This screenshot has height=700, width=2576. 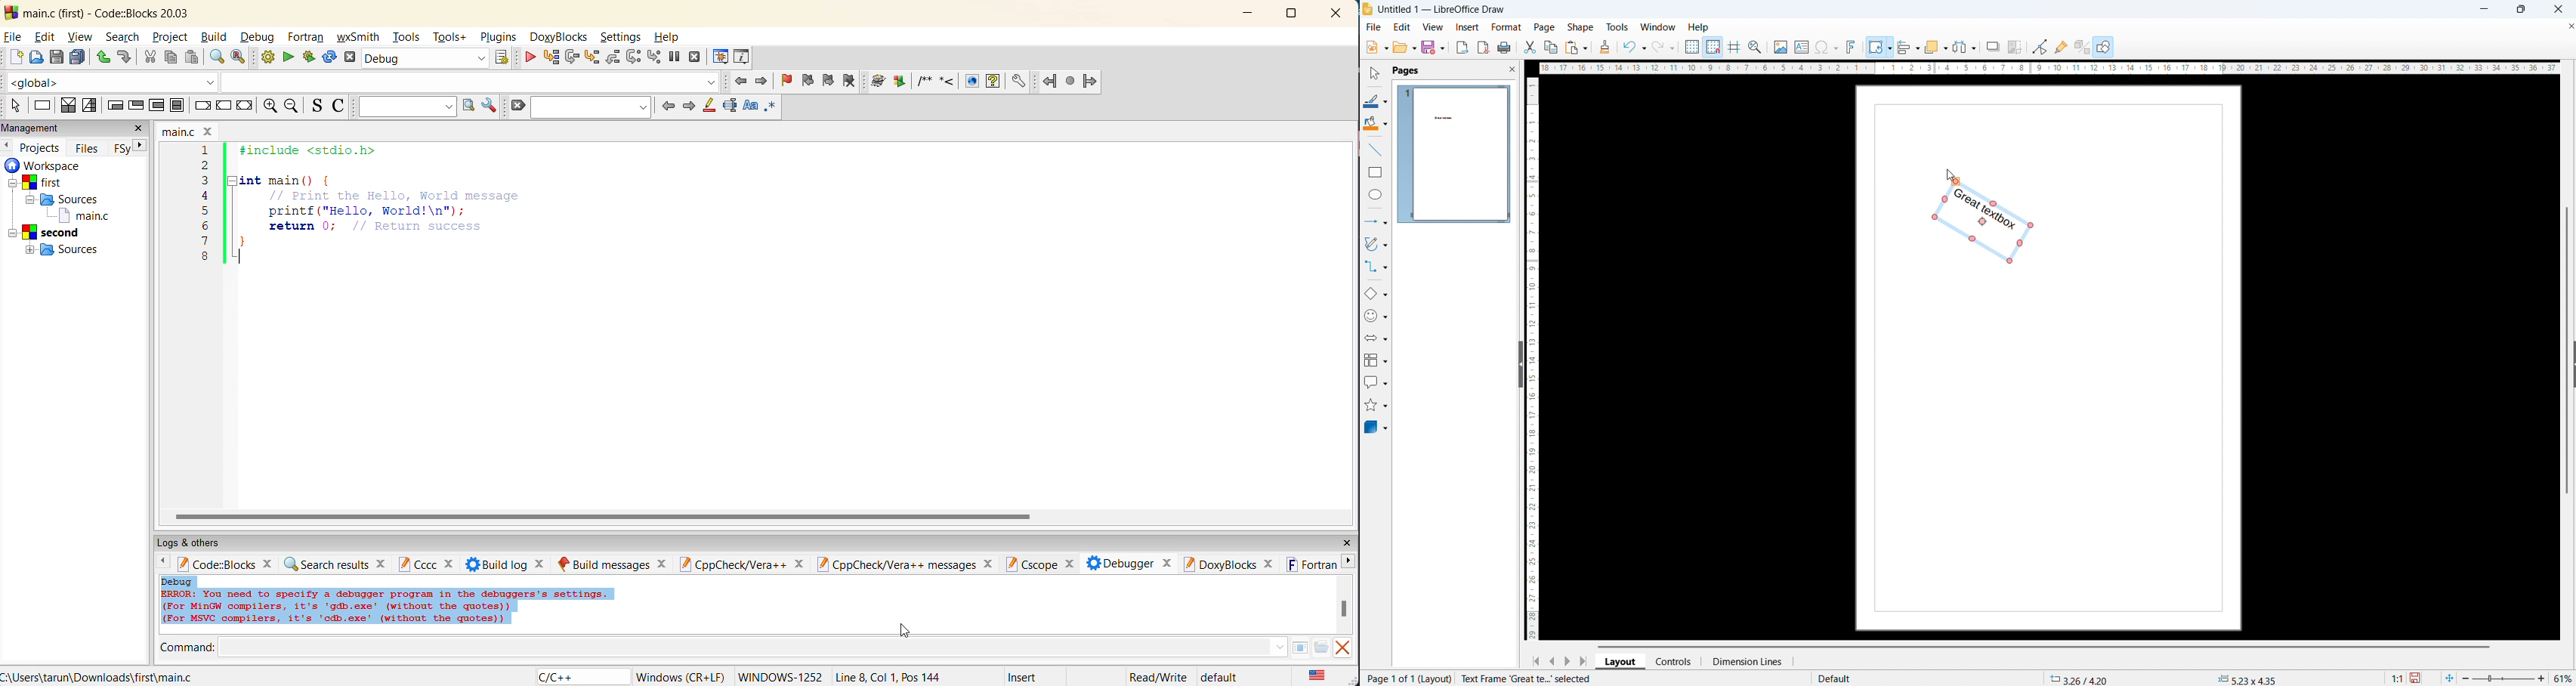 I want to click on close, so click(x=1337, y=14).